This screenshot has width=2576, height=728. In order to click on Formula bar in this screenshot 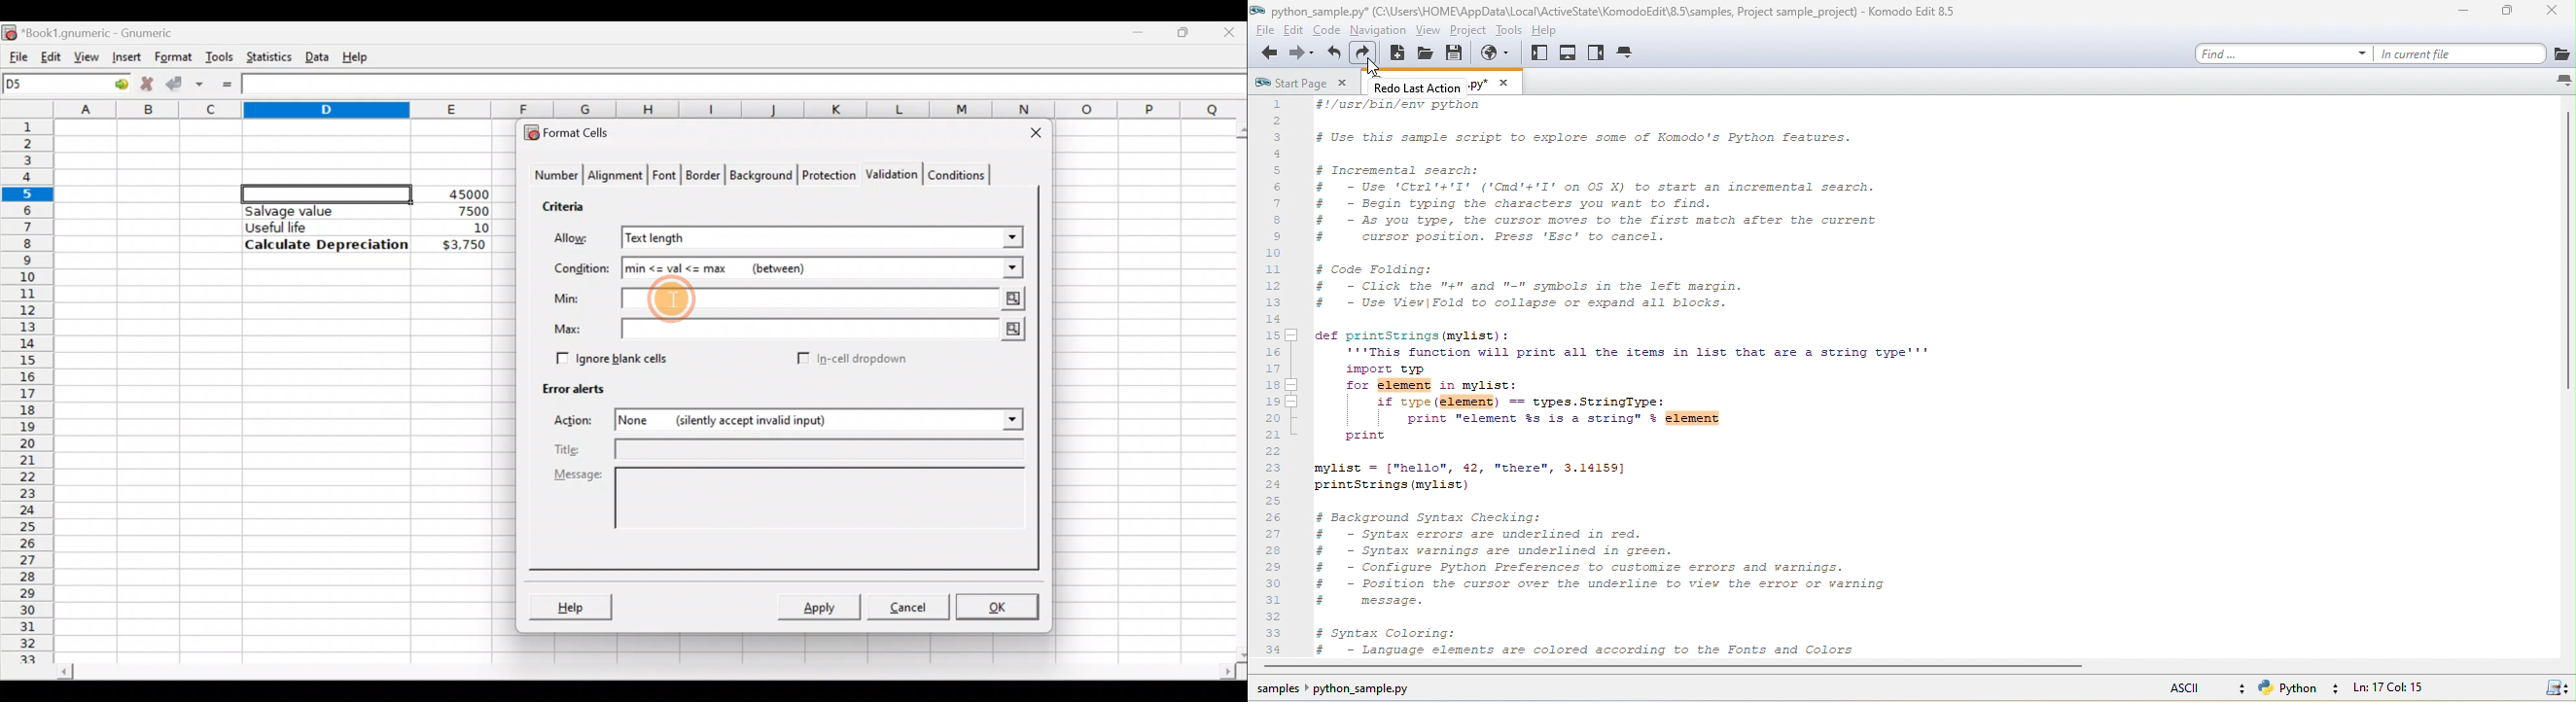, I will do `click(748, 86)`.